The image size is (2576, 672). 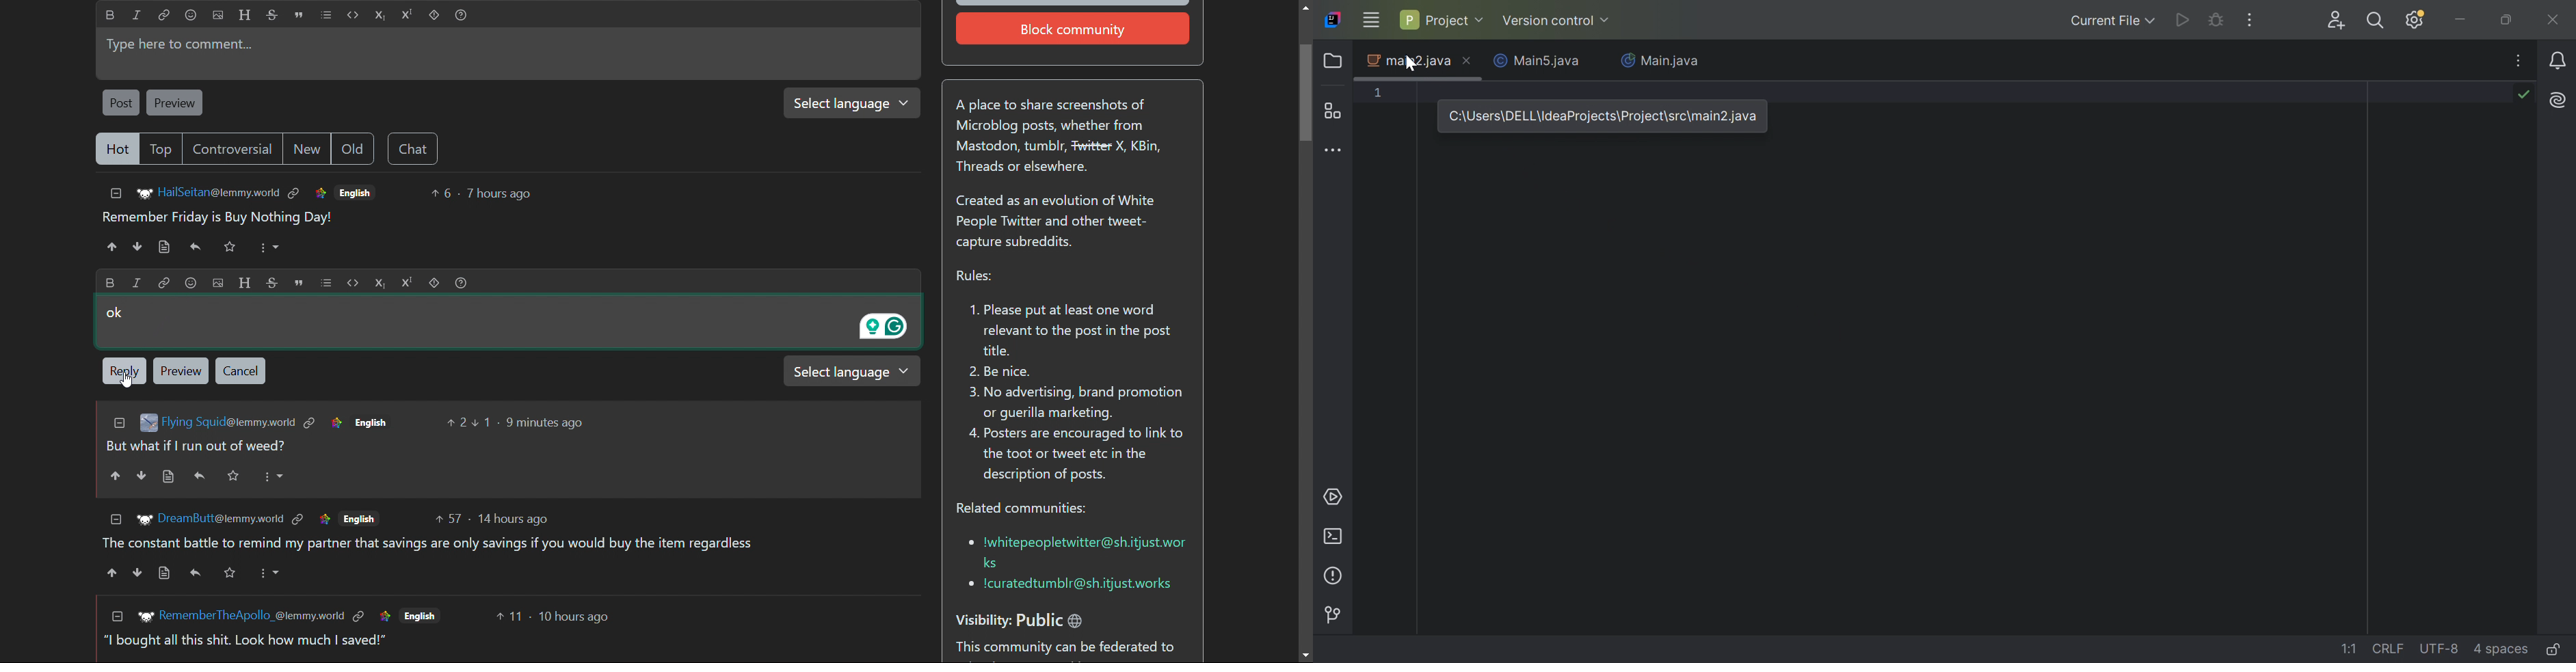 I want to click on upvote, so click(x=107, y=574).